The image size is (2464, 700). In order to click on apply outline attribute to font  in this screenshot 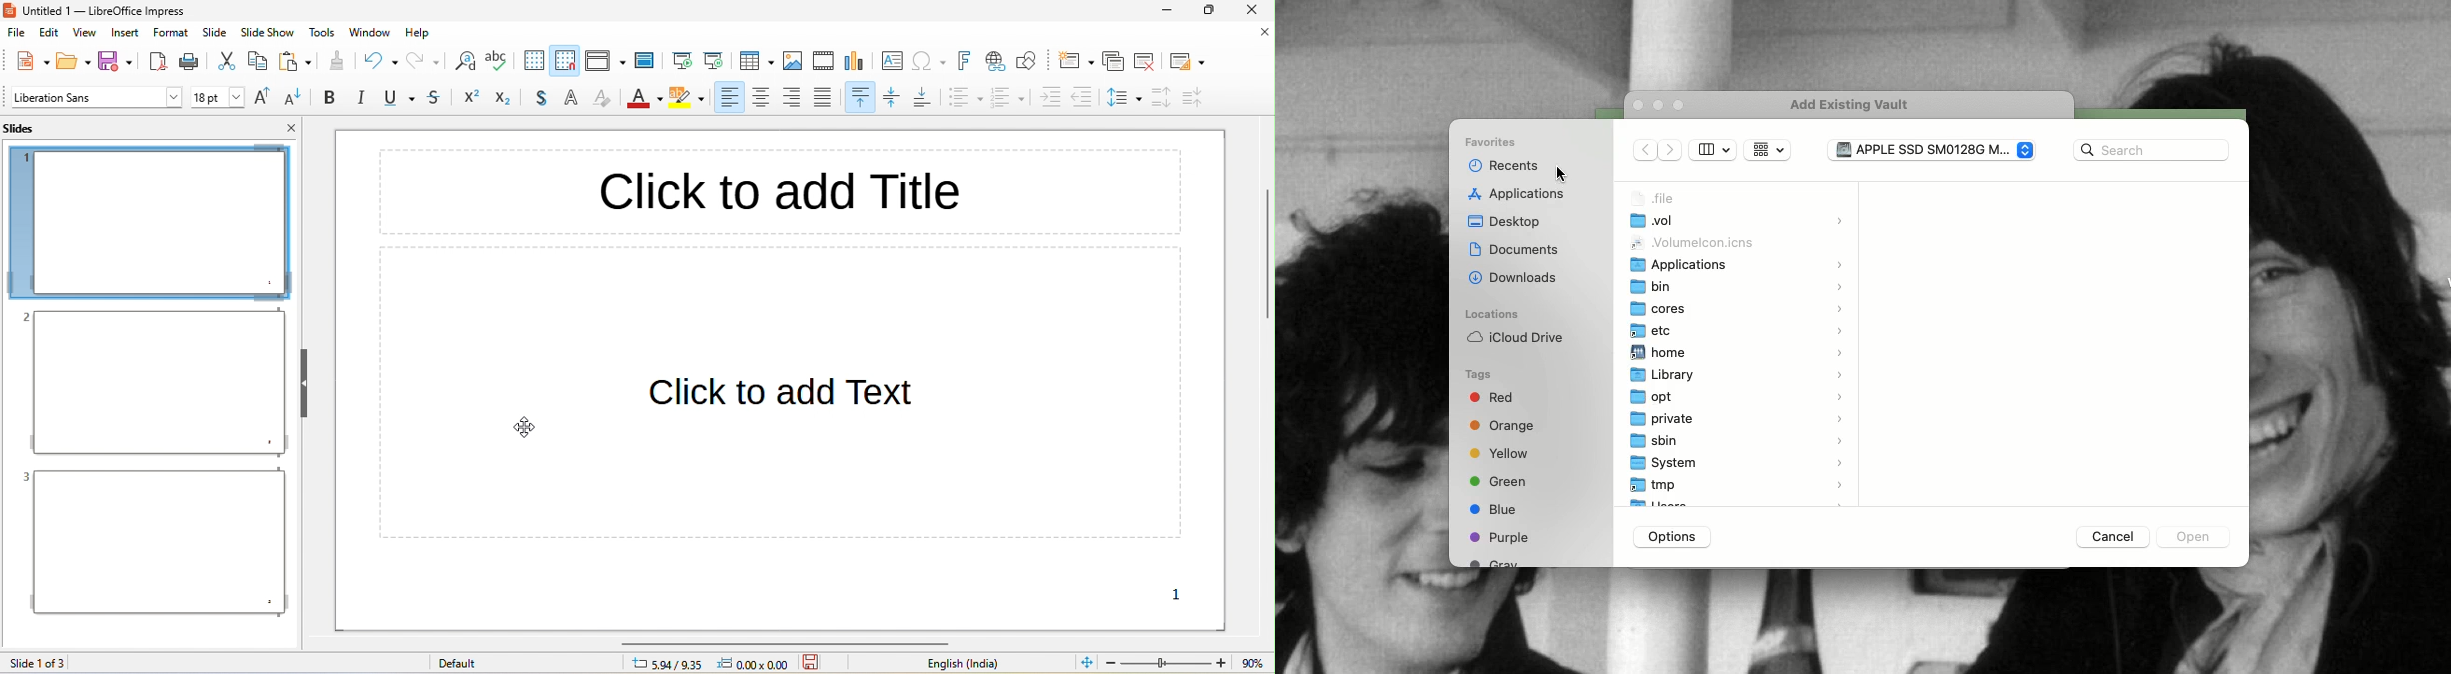, I will do `click(574, 98)`.